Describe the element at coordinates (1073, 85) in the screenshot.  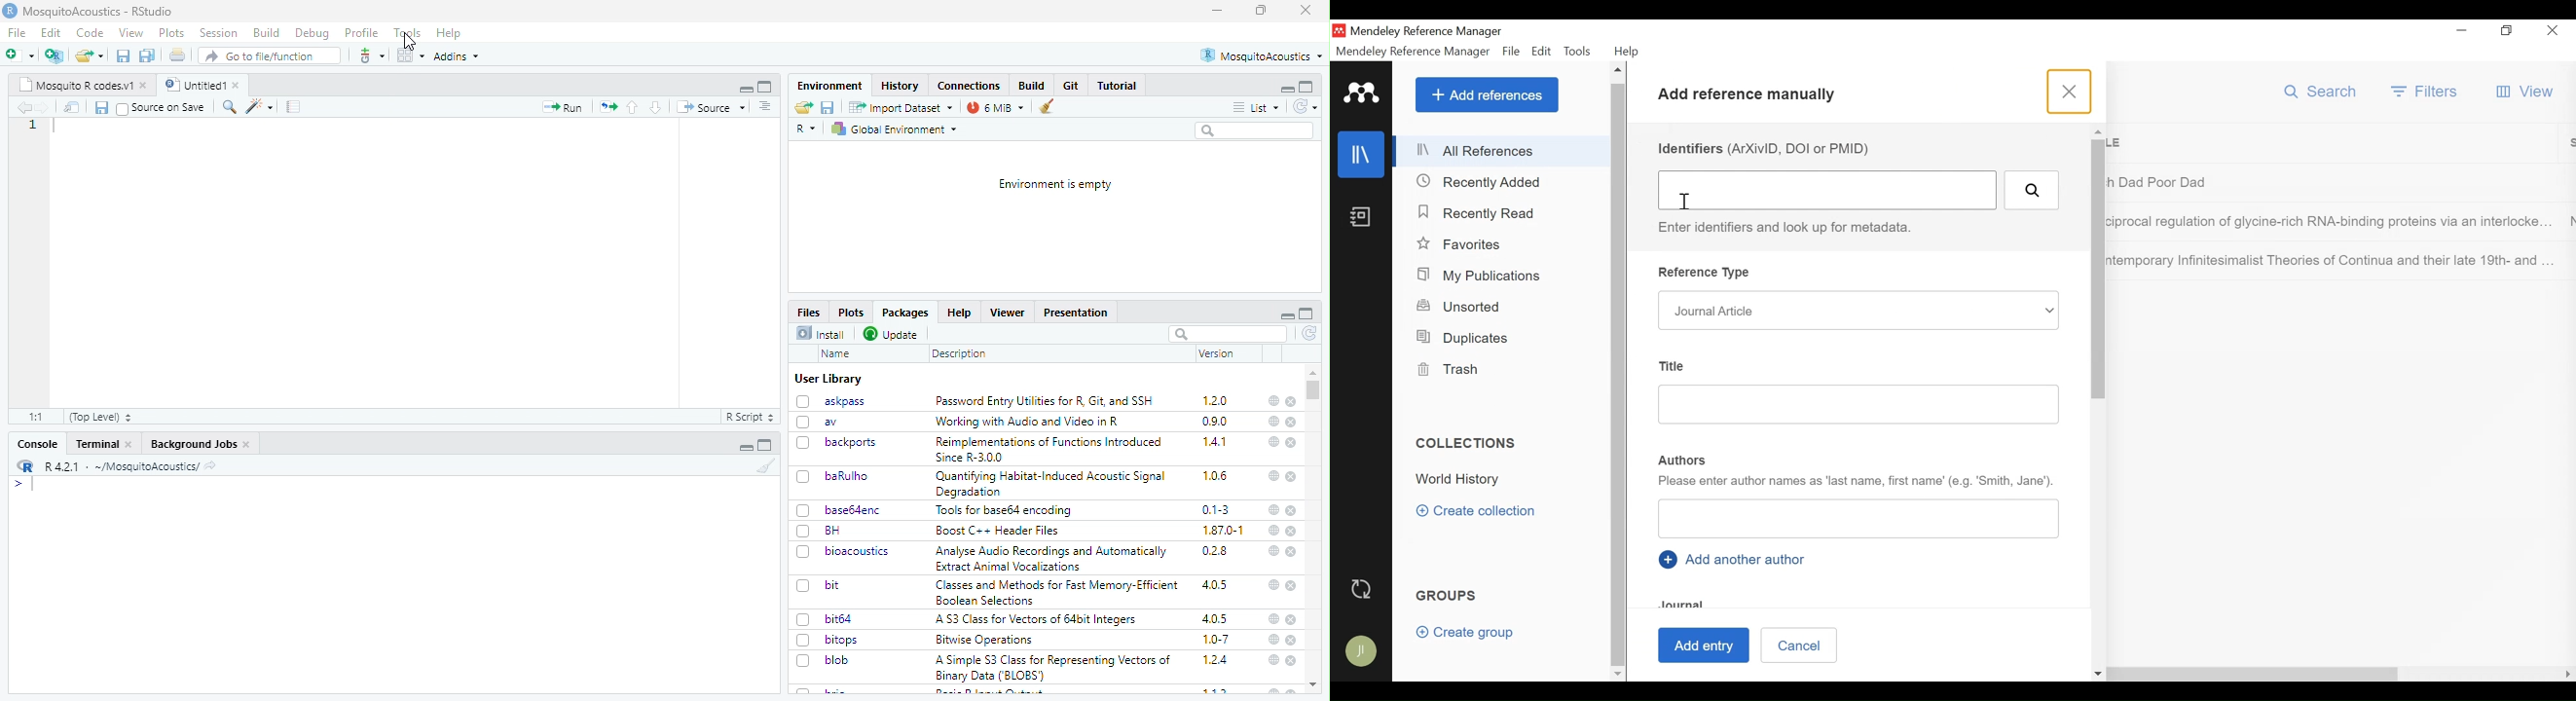
I see `Git` at that location.